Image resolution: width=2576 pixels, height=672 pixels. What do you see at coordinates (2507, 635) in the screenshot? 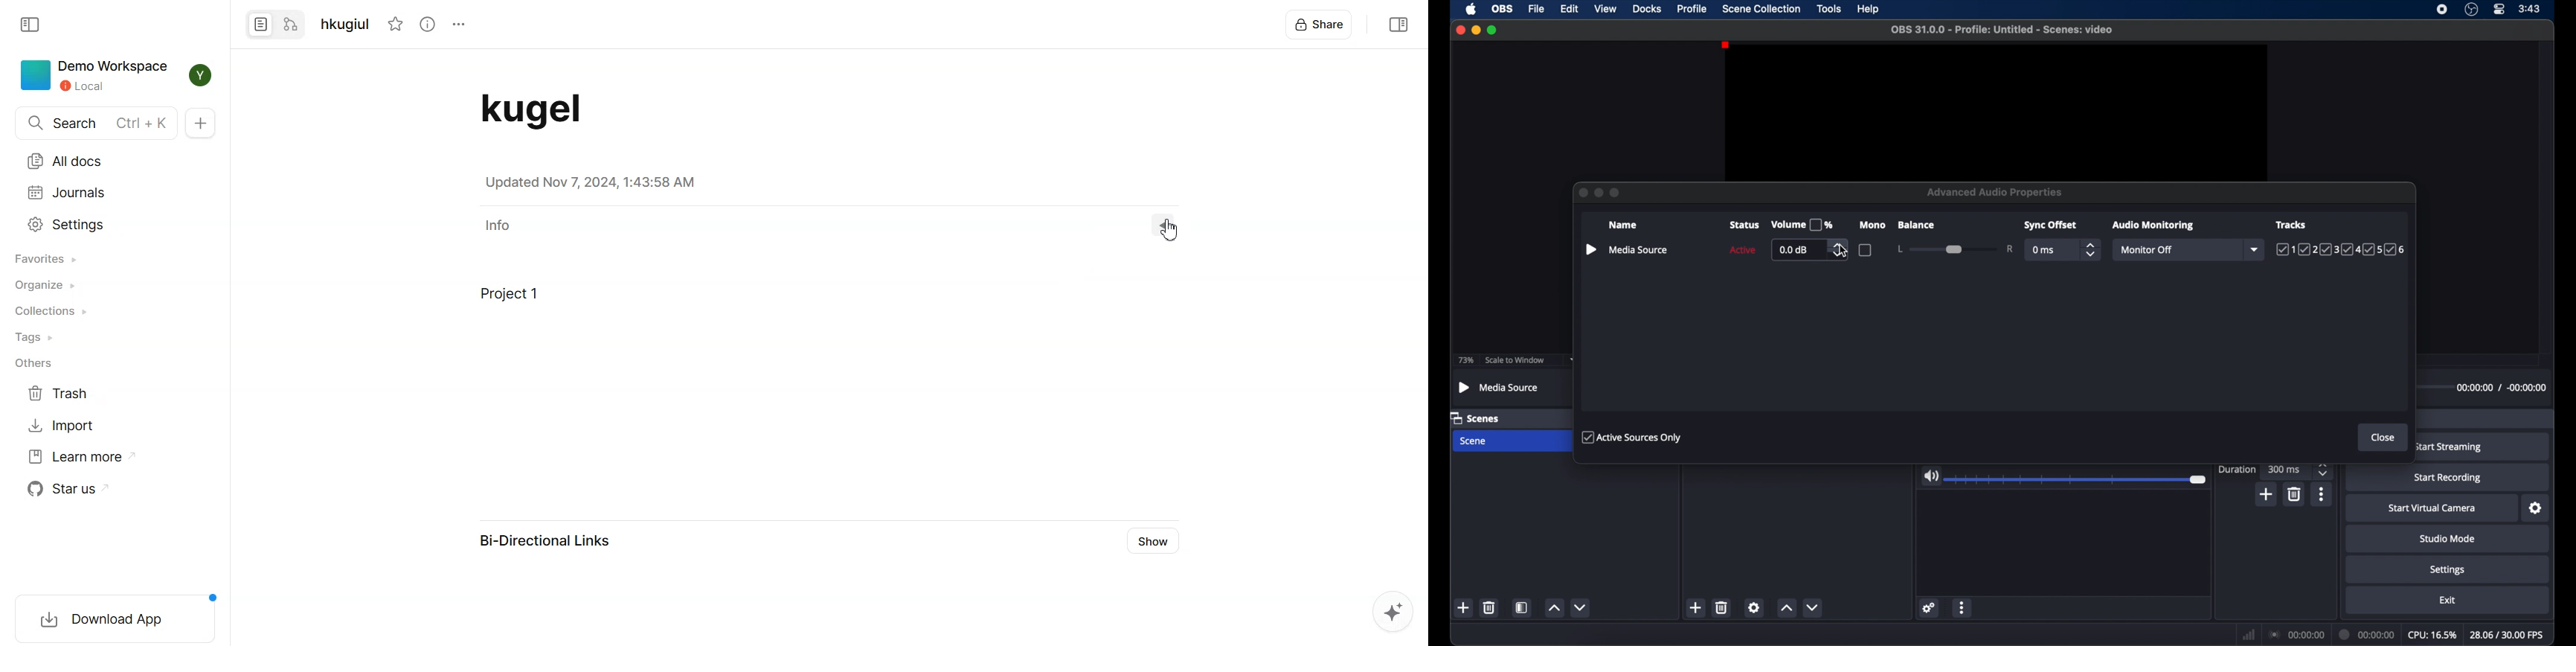
I see `28.06/30.00 fps` at bounding box center [2507, 635].